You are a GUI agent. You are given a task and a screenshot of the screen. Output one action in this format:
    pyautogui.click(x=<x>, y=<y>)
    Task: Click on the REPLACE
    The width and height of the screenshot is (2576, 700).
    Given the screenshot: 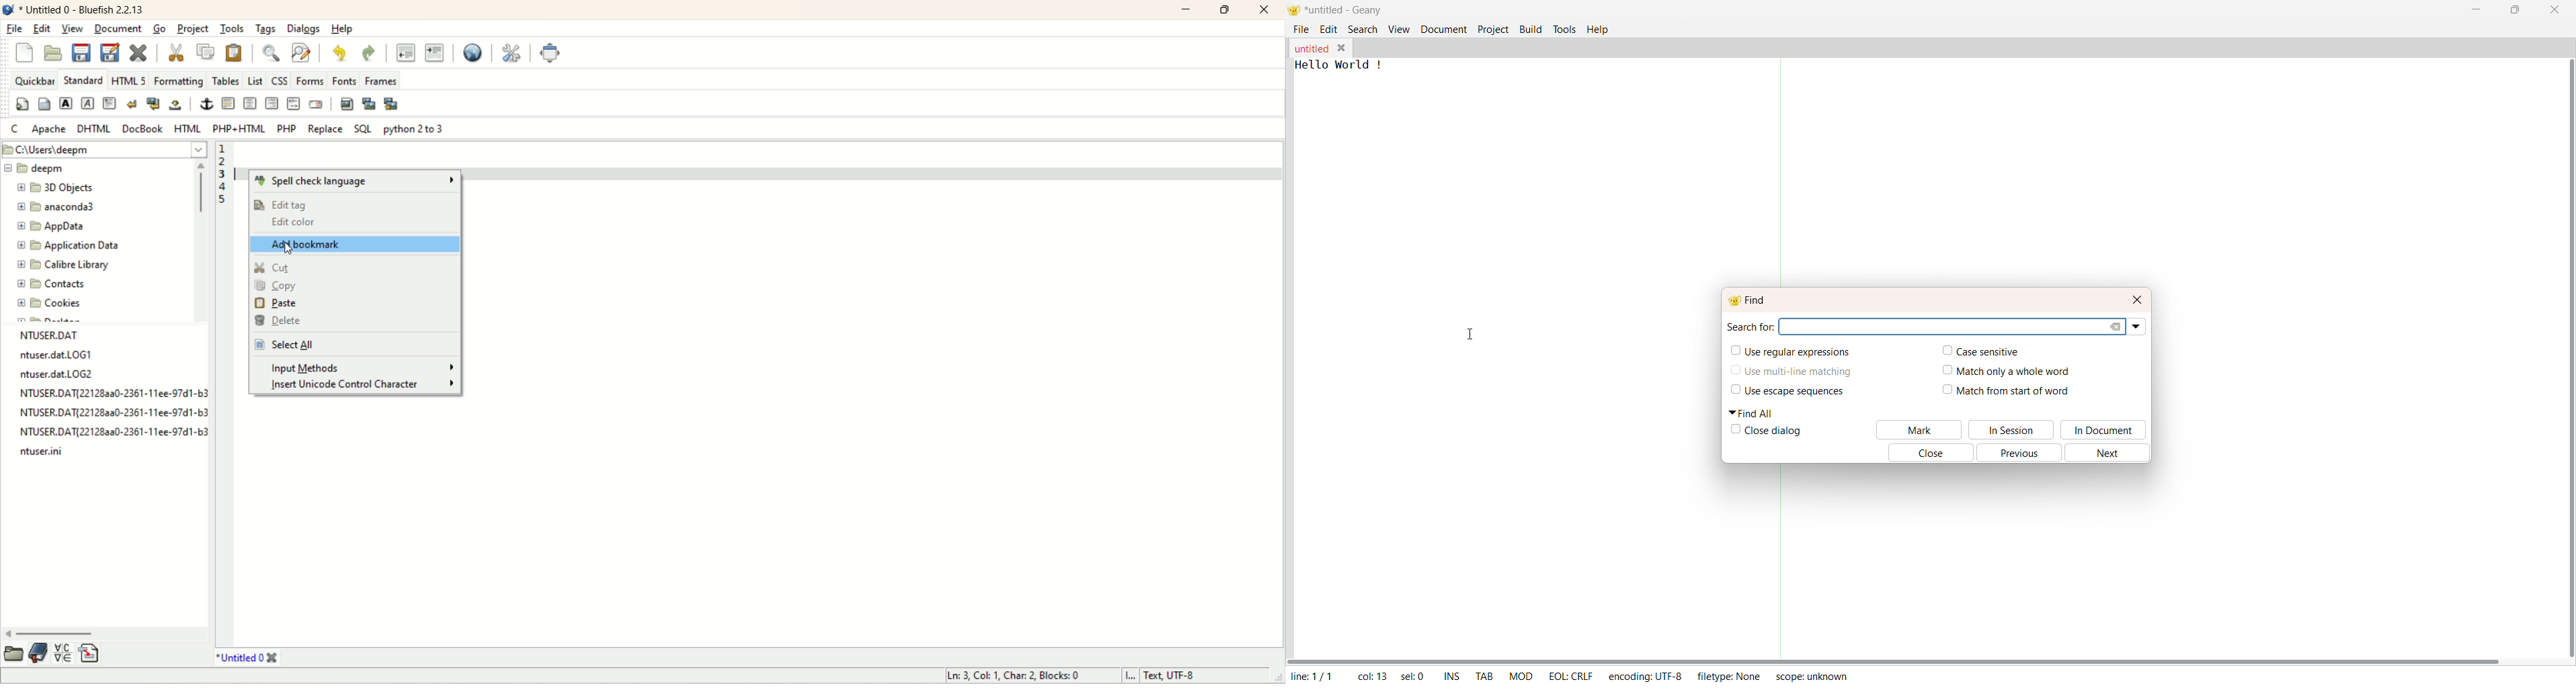 What is the action you would take?
    pyautogui.click(x=324, y=127)
    